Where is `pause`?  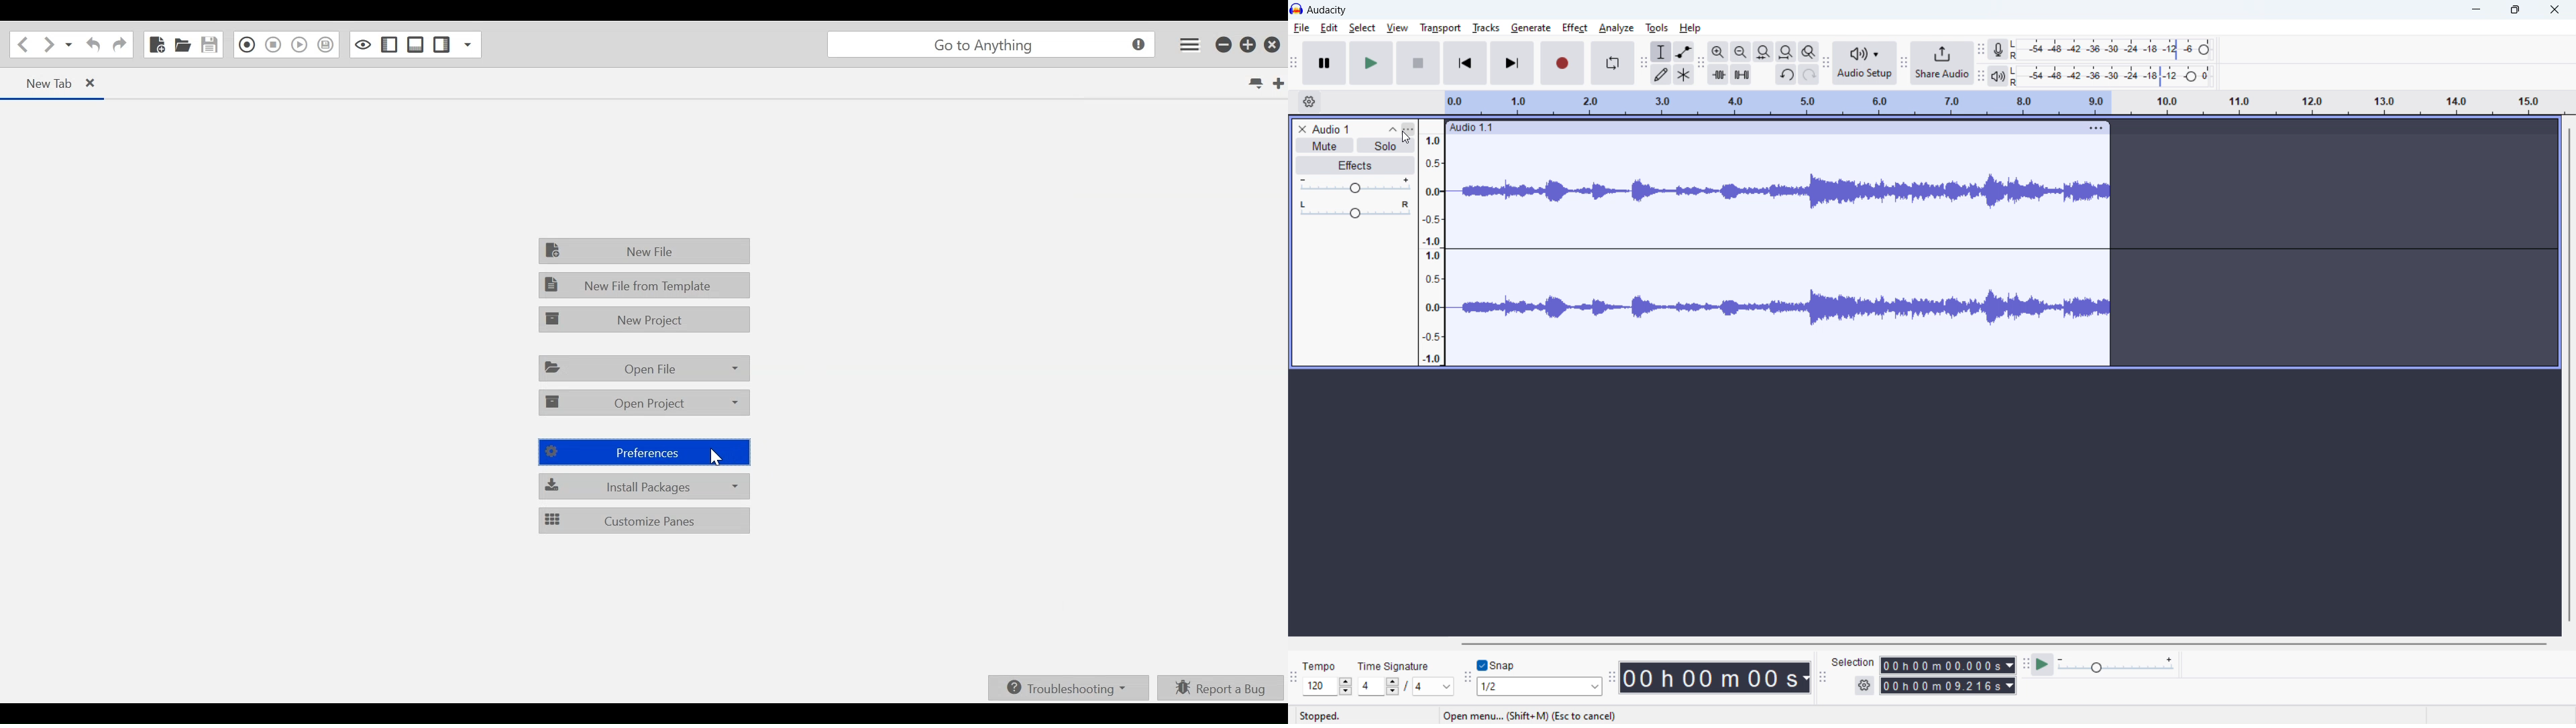 pause is located at coordinates (1326, 64).